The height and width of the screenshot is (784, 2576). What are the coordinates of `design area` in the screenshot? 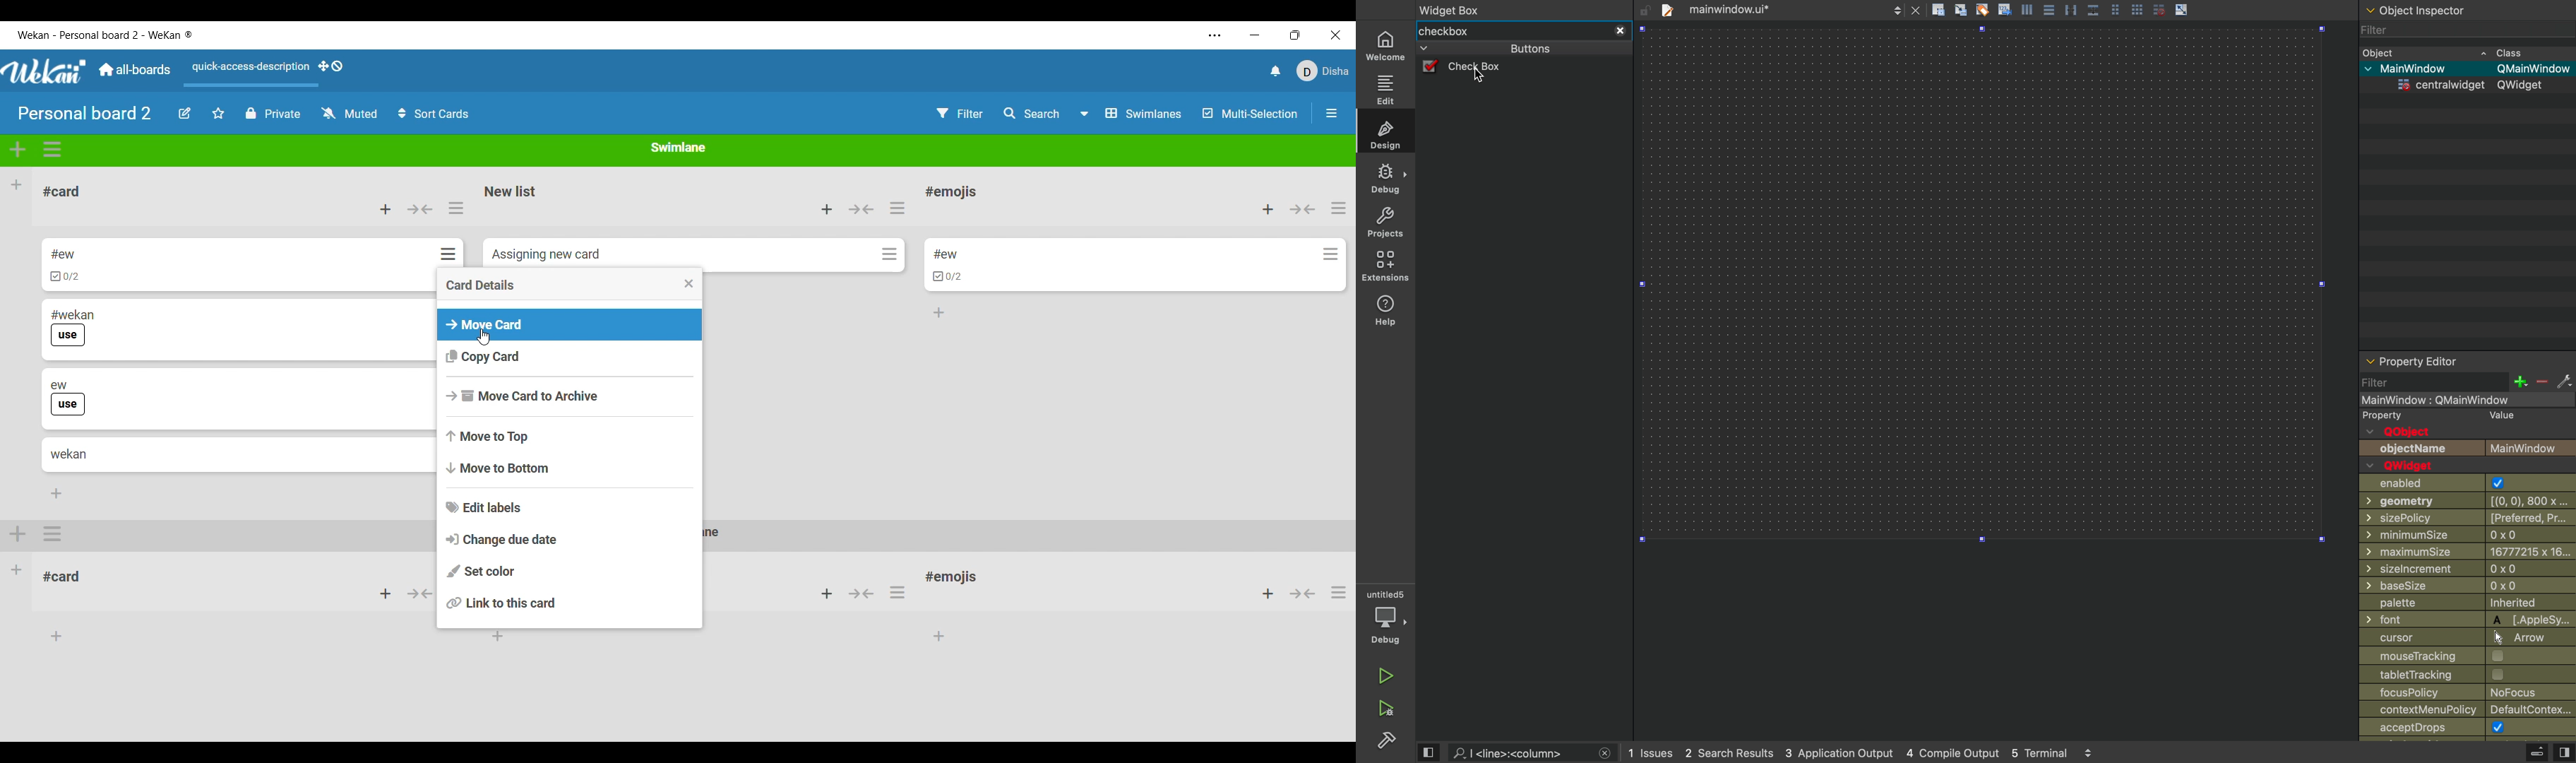 It's located at (1981, 284).